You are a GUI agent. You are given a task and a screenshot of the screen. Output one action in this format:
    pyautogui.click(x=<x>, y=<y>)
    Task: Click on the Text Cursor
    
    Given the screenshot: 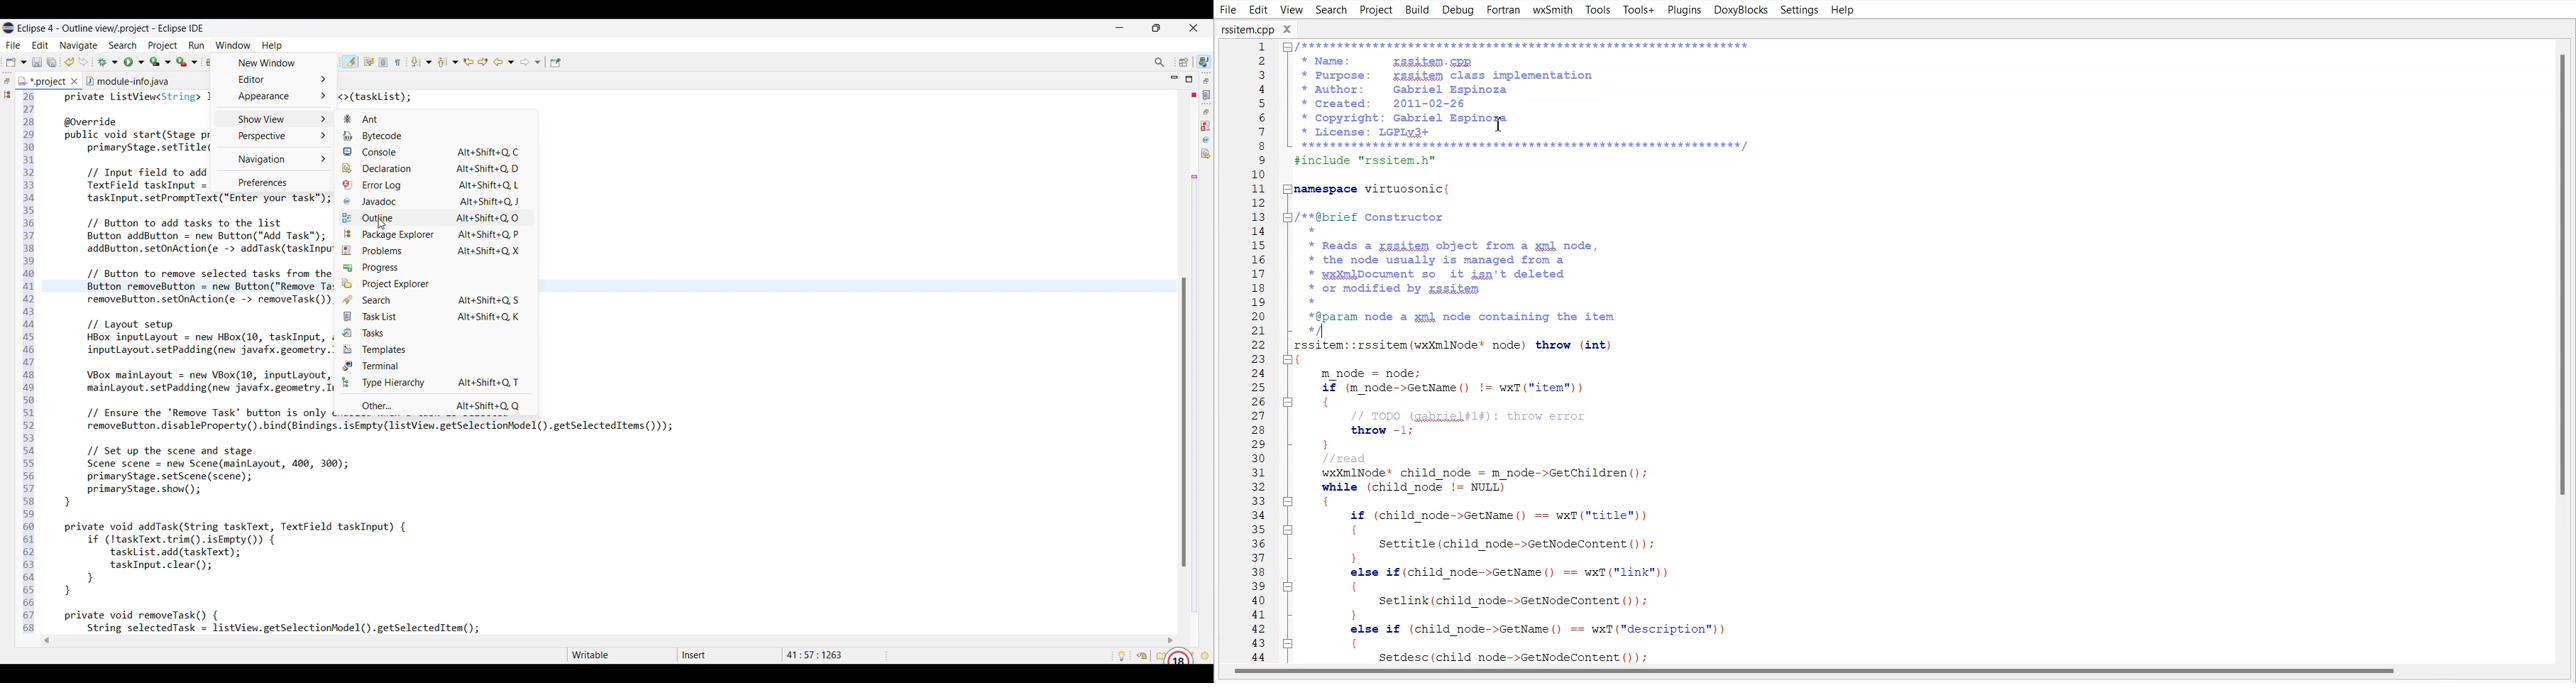 What is the action you would take?
    pyautogui.click(x=1500, y=124)
    